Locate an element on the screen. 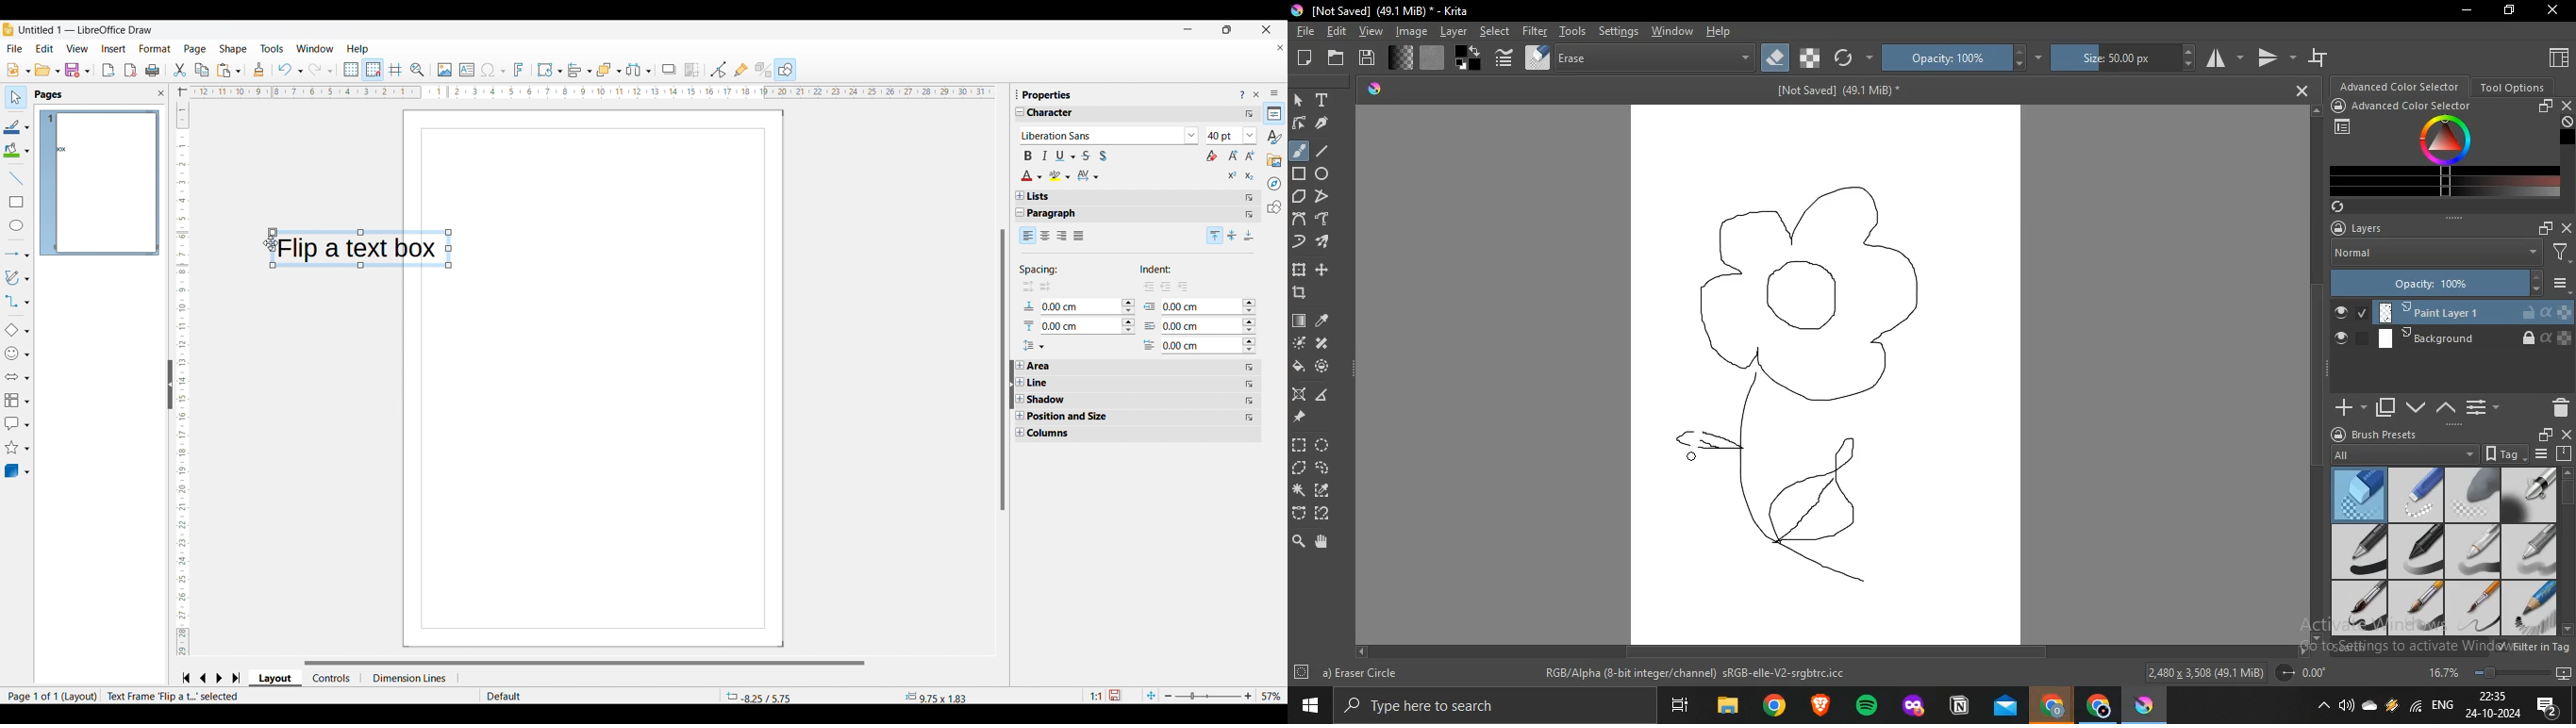  basic 5 size is located at coordinates (2358, 609).